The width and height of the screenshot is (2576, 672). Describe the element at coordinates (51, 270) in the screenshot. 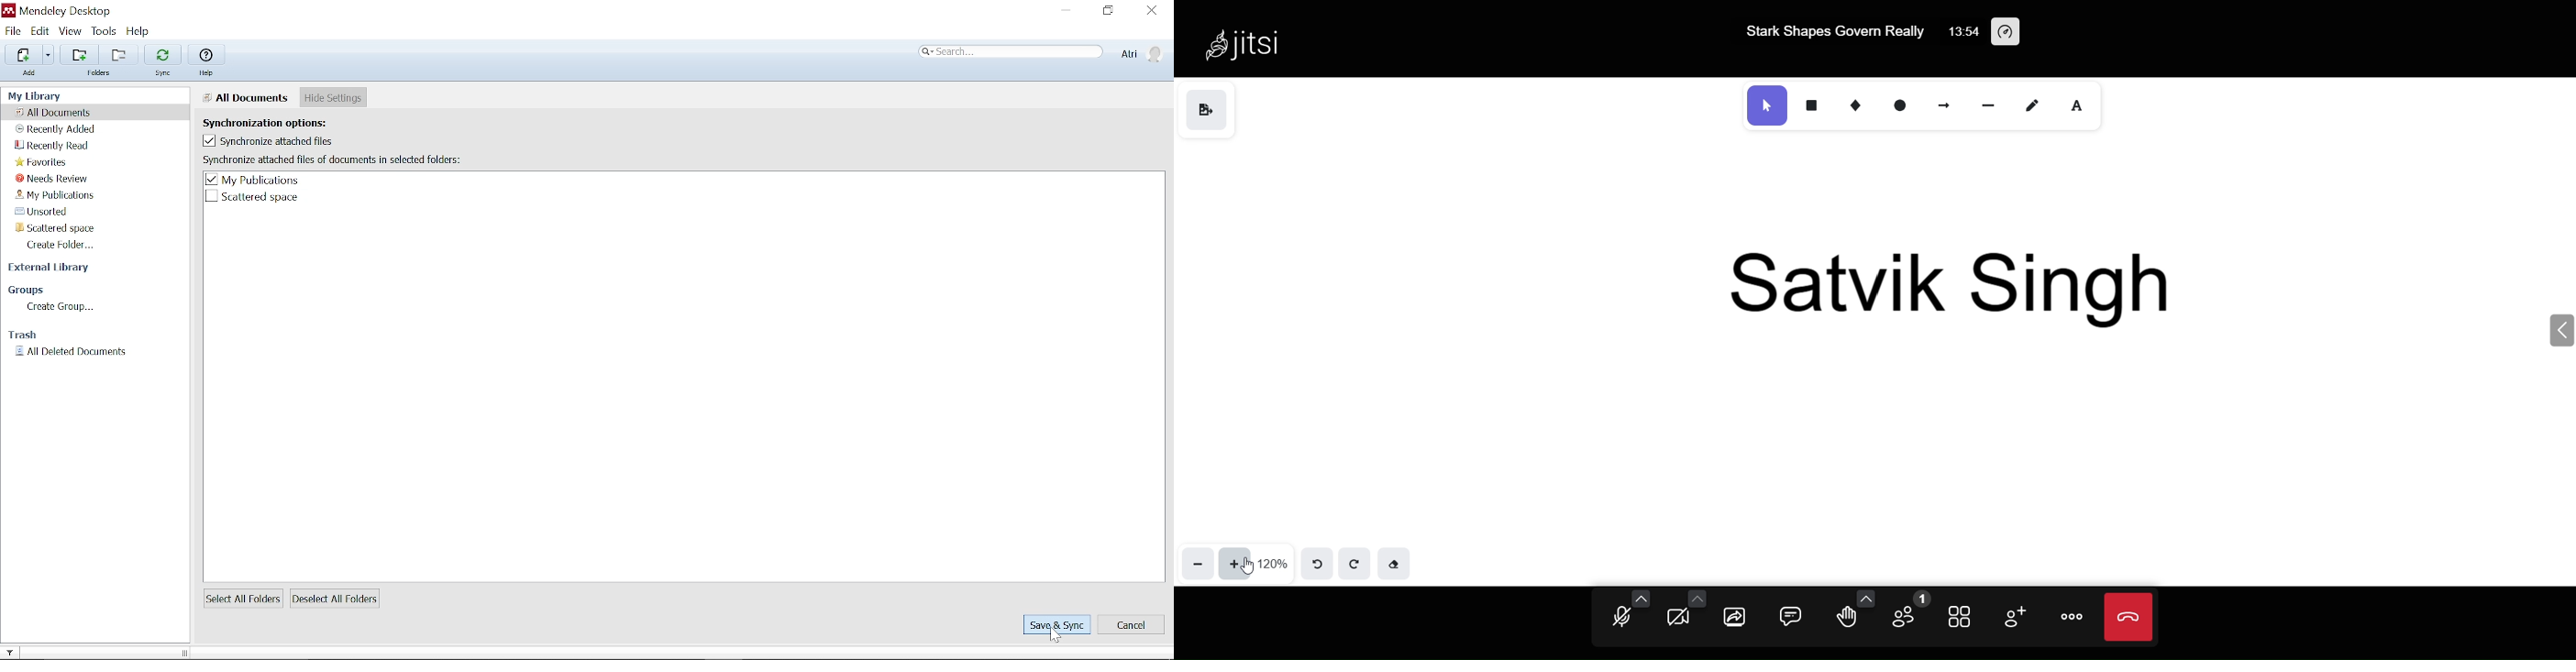

I see `External library` at that location.